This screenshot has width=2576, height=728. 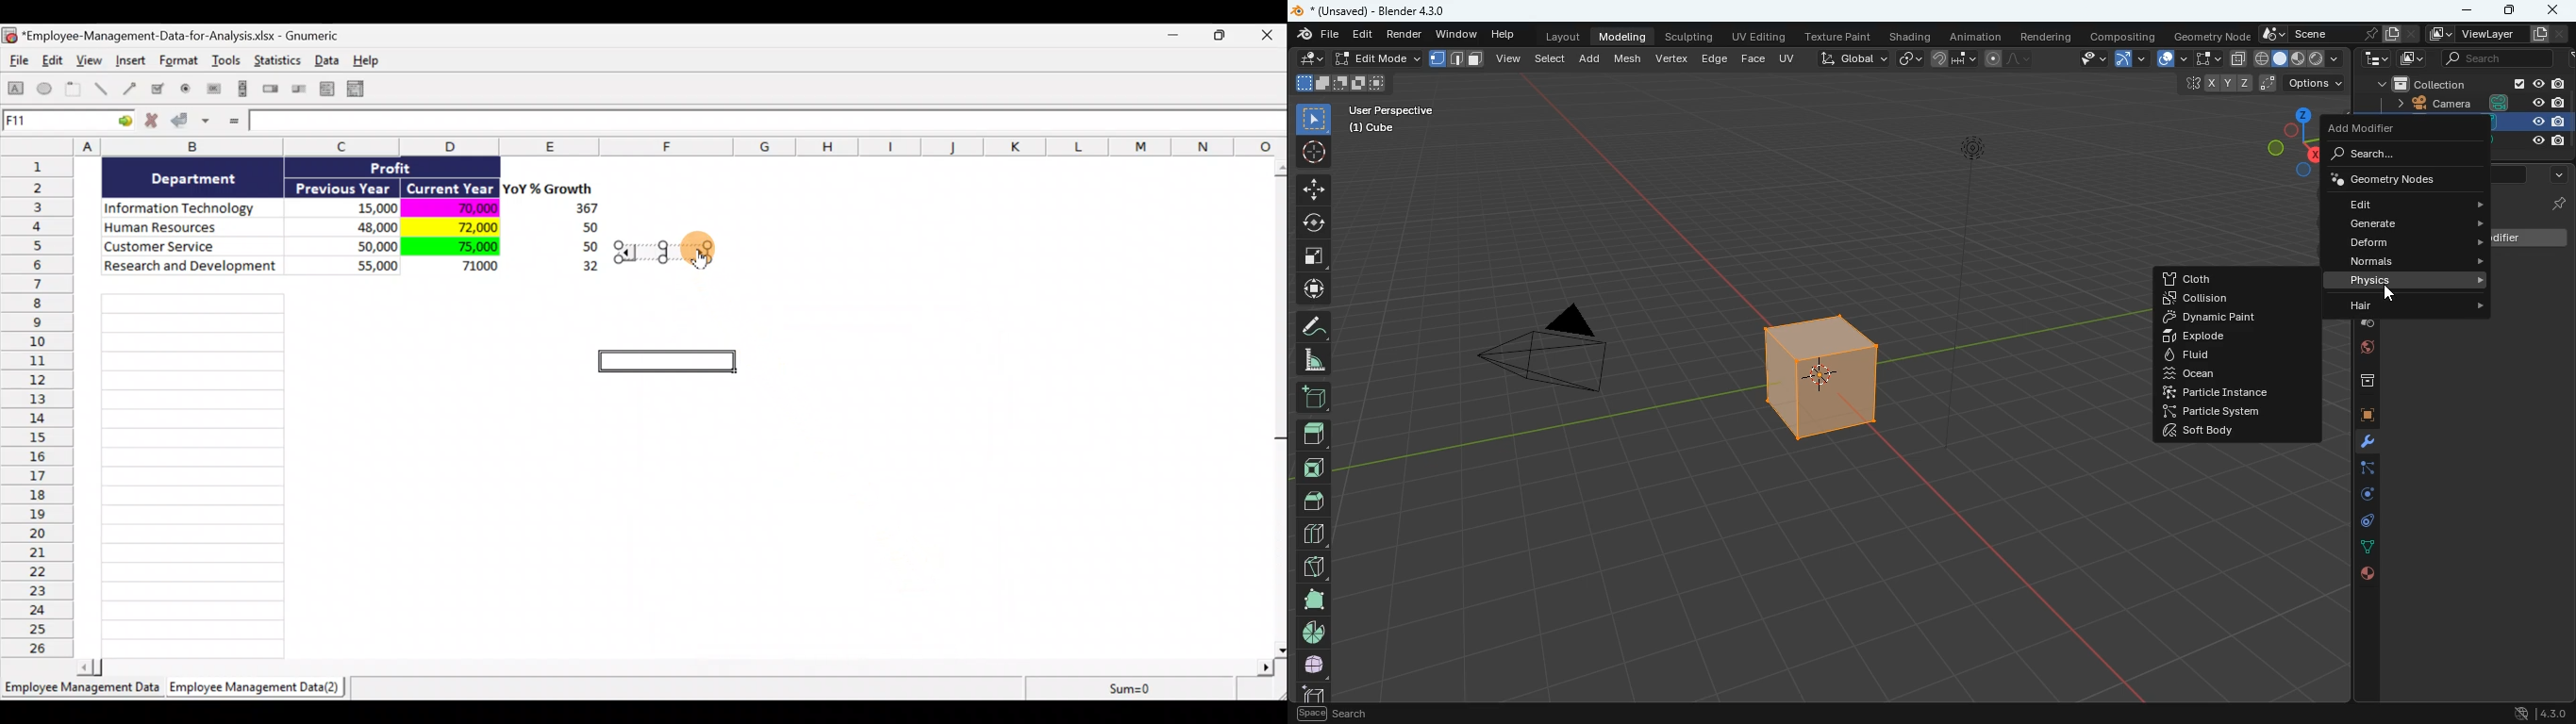 I want to click on selected cell, so click(x=671, y=363).